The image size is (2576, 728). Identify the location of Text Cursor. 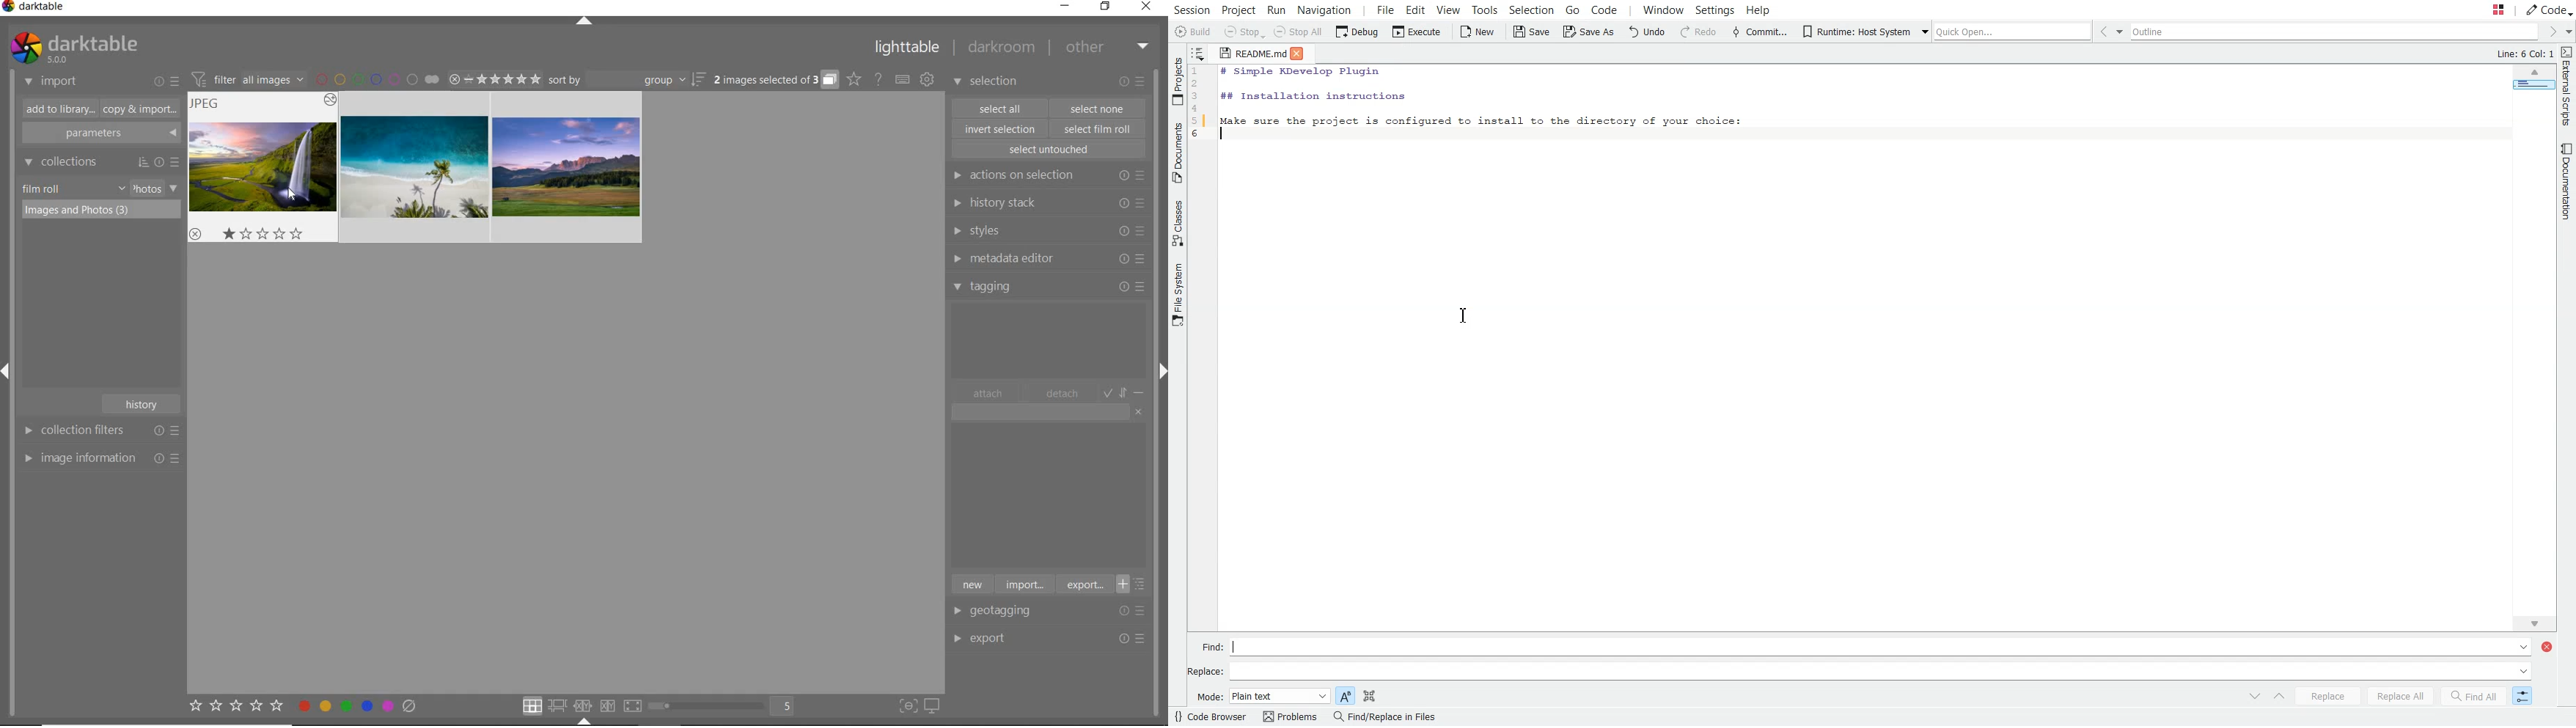
(1225, 135).